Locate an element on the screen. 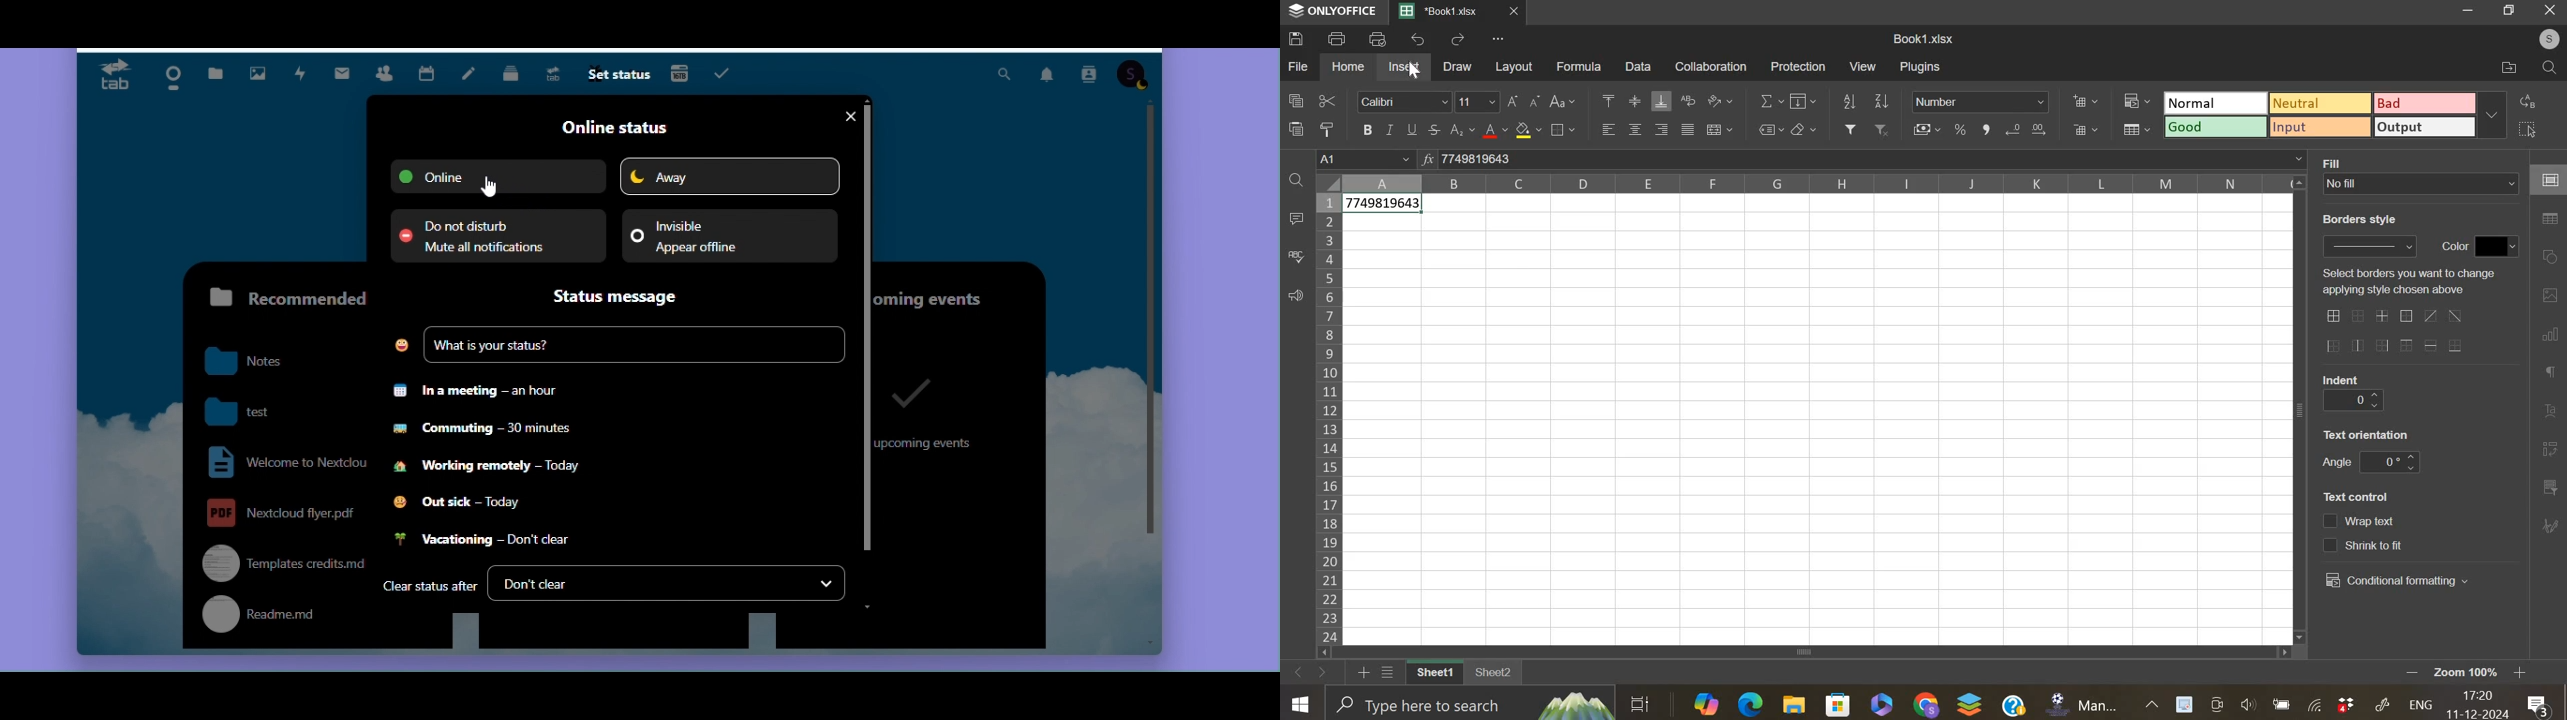 This screenshot has height=728, width=2576. Upgrade is located at coordinates (557, 75).